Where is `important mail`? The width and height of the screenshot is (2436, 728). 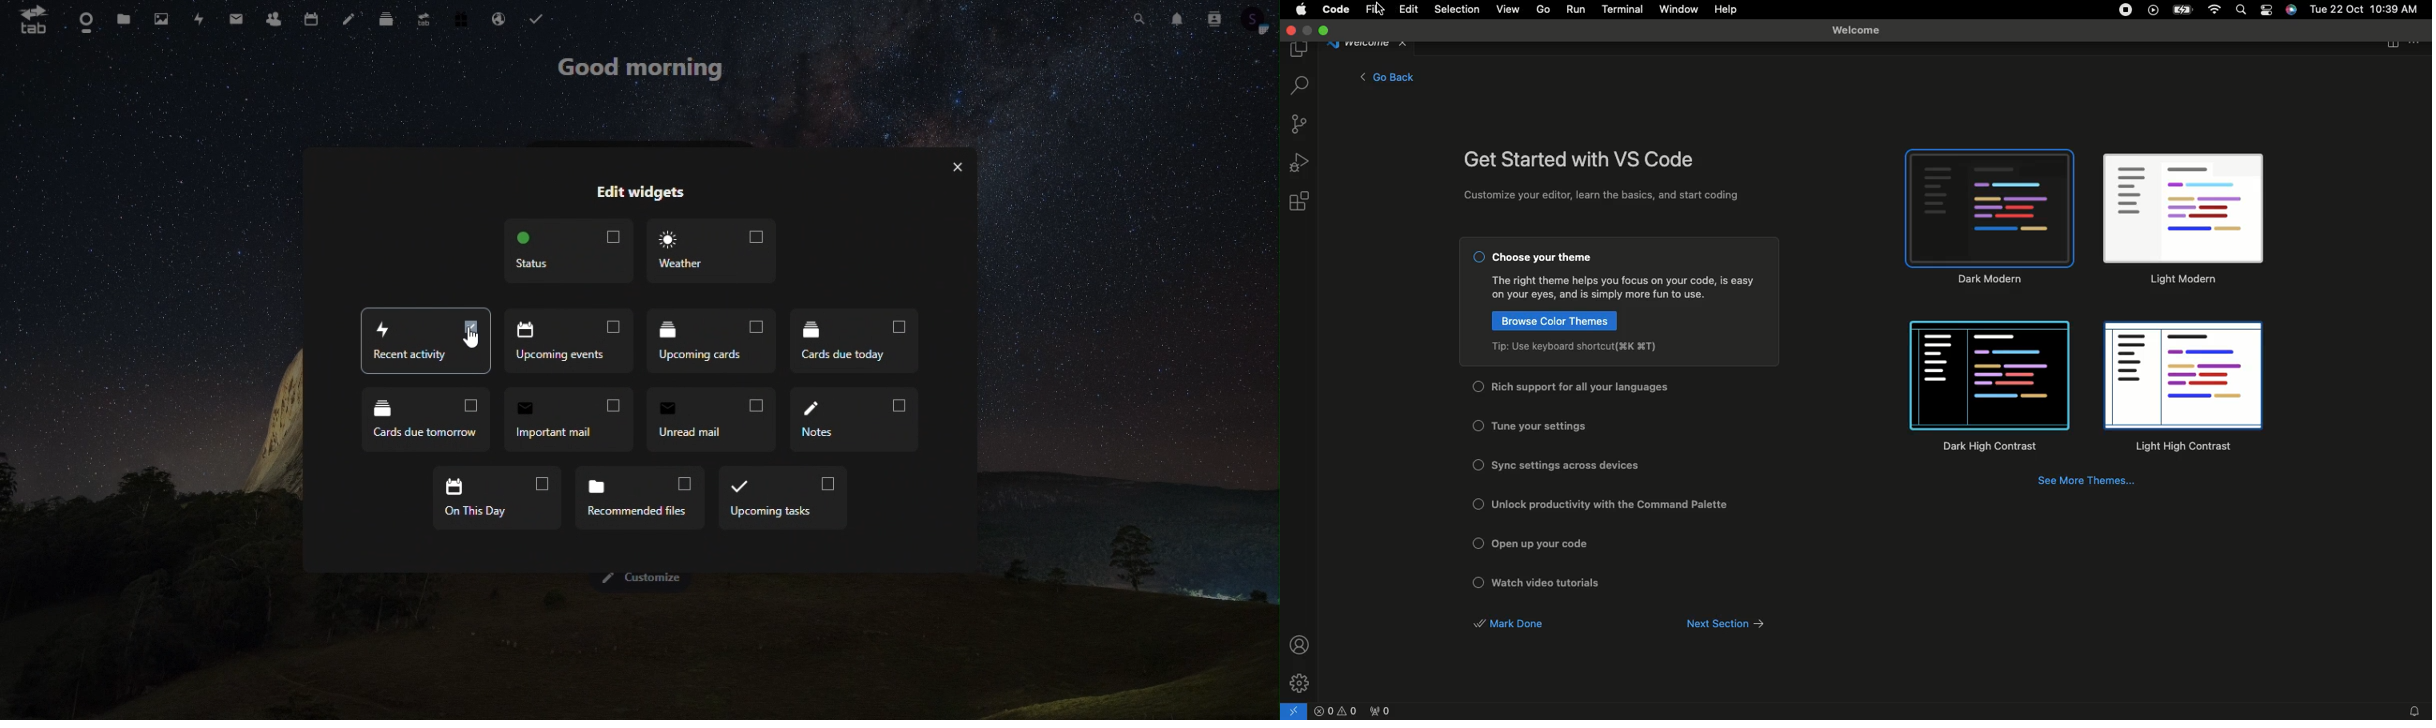
important mail is located at coordinates (573, 418).